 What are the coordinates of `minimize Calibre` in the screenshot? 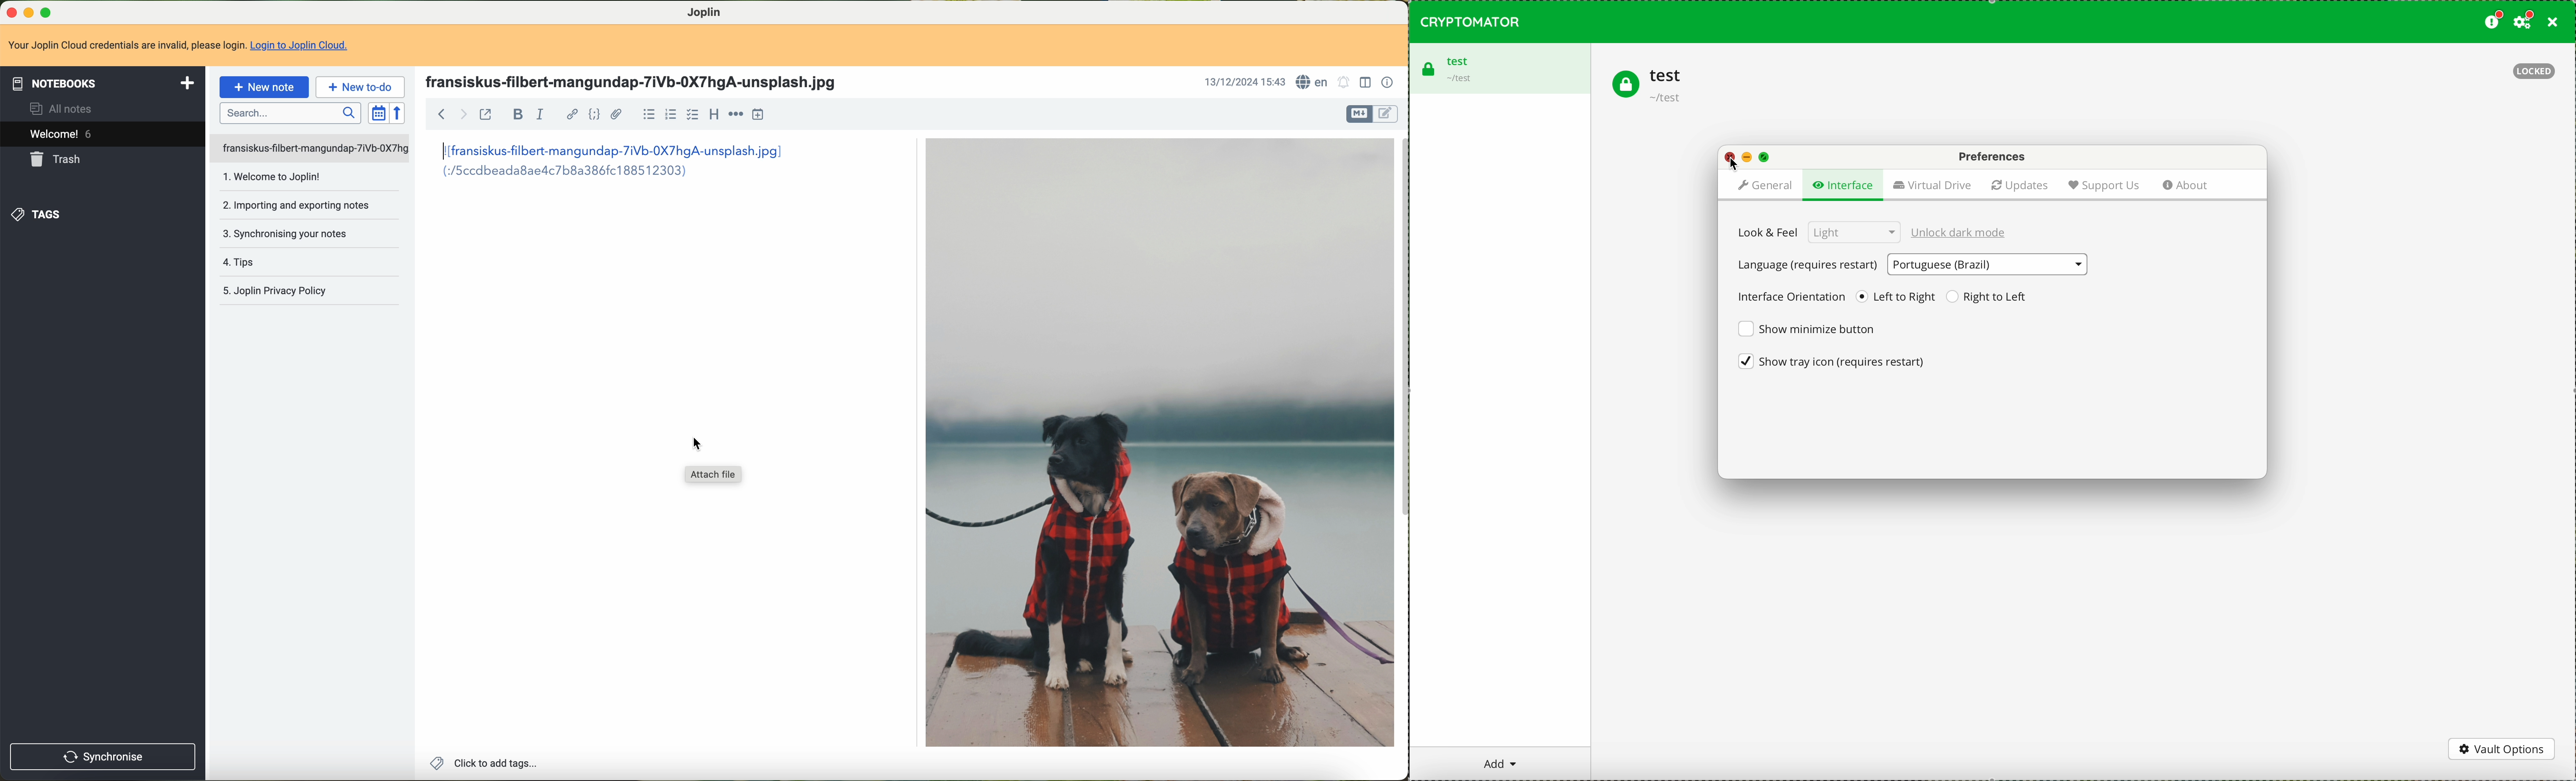 It's located at (31, 12).